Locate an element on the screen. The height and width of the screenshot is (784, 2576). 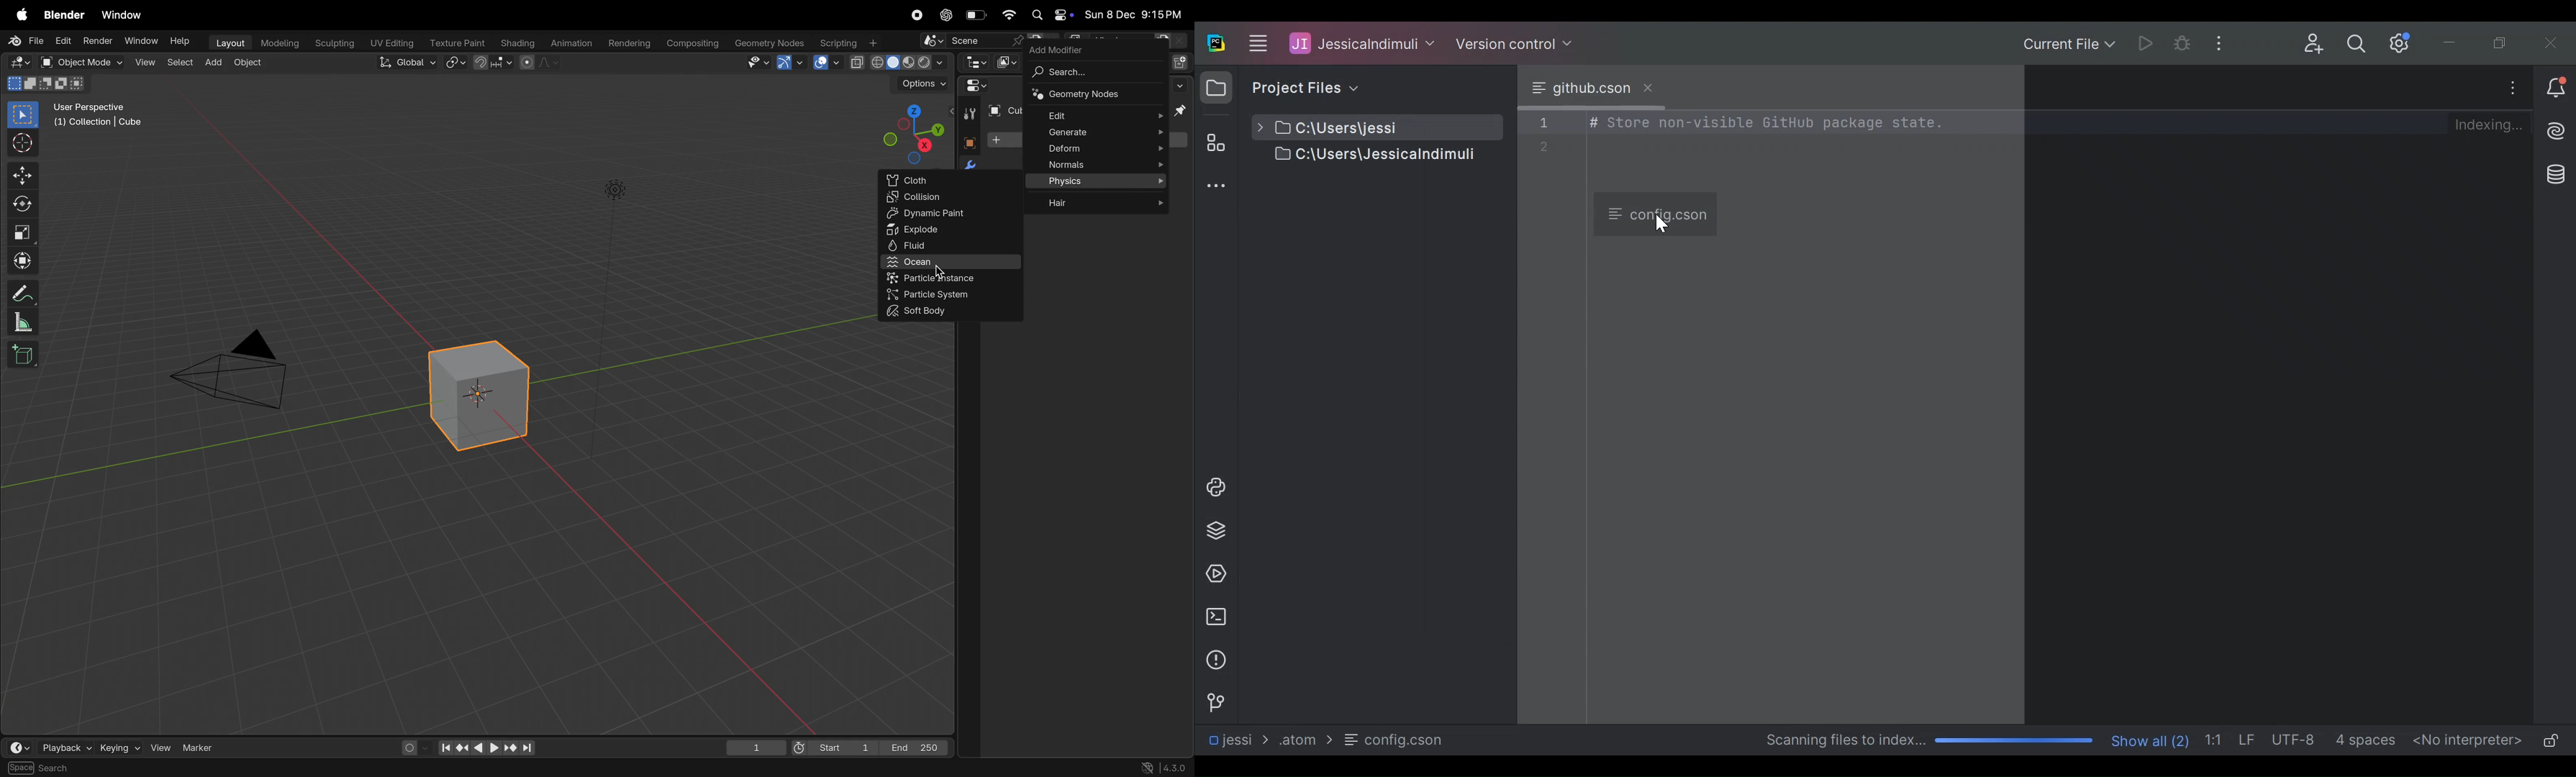
boject is located at coordinates (484, 395).